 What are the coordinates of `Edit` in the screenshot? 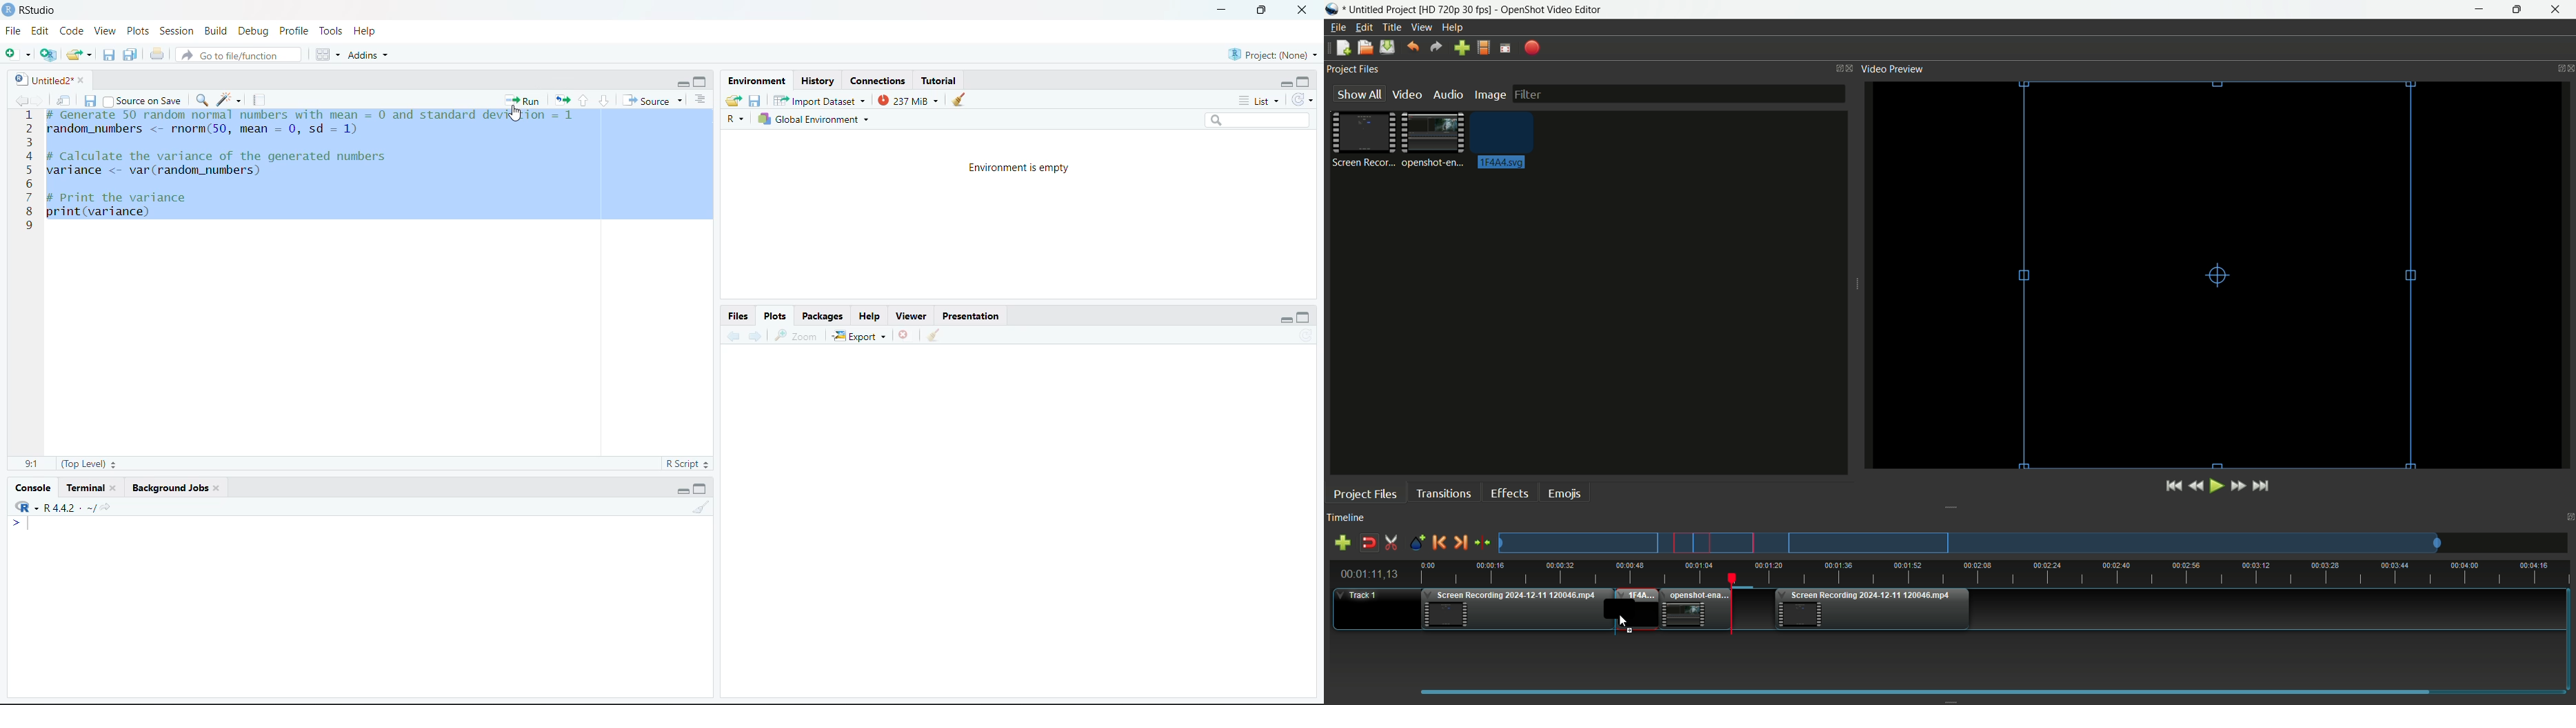 It's located at (40, 31).